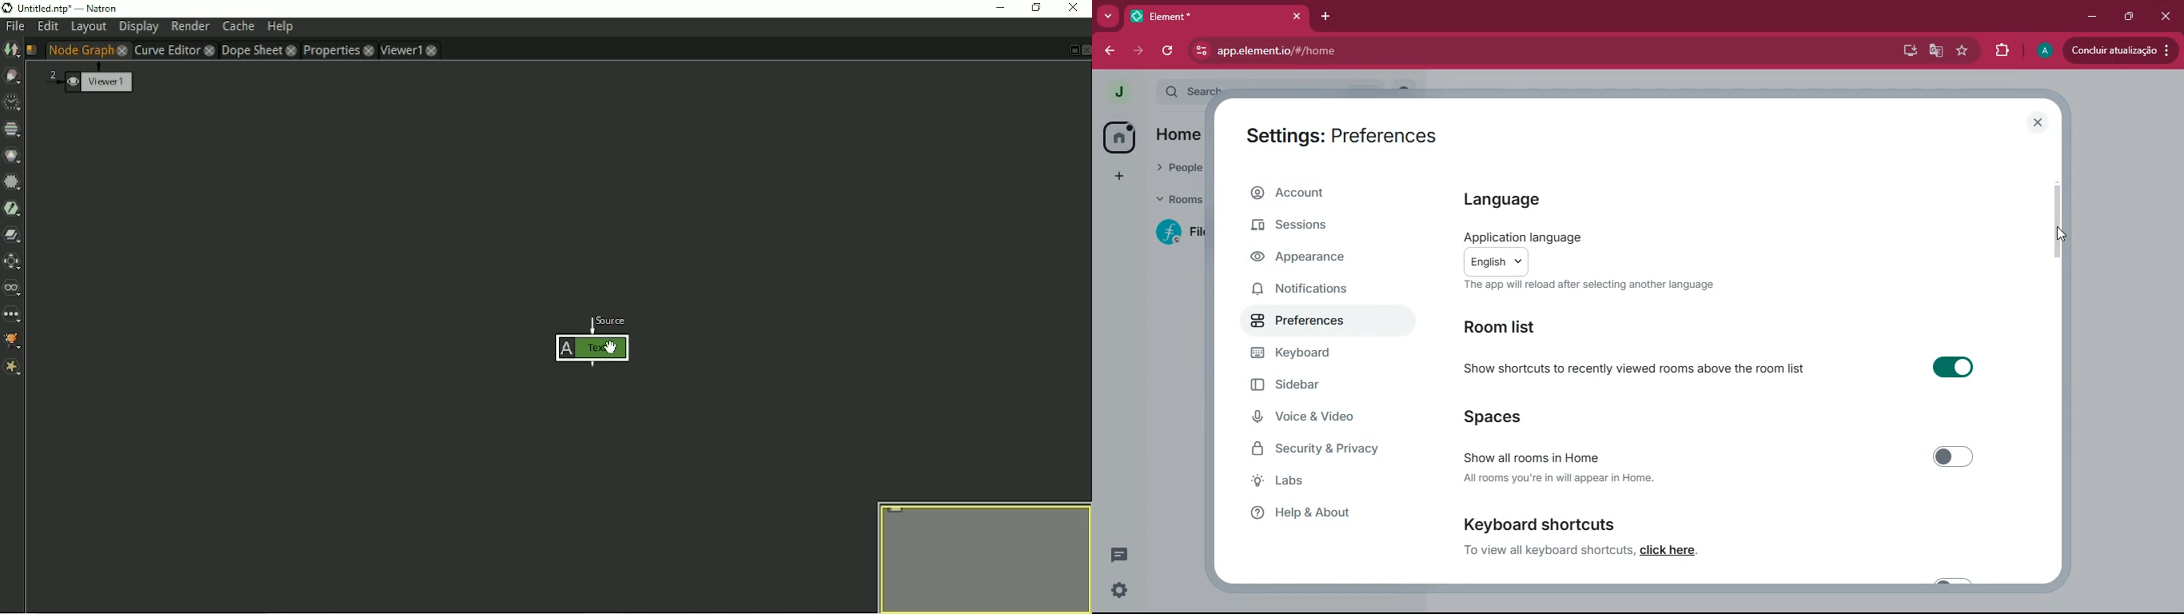  What do you see at coordinates (1328, 17) in the screenshot?
I see `add tab` at bounding box center [1328, 17].